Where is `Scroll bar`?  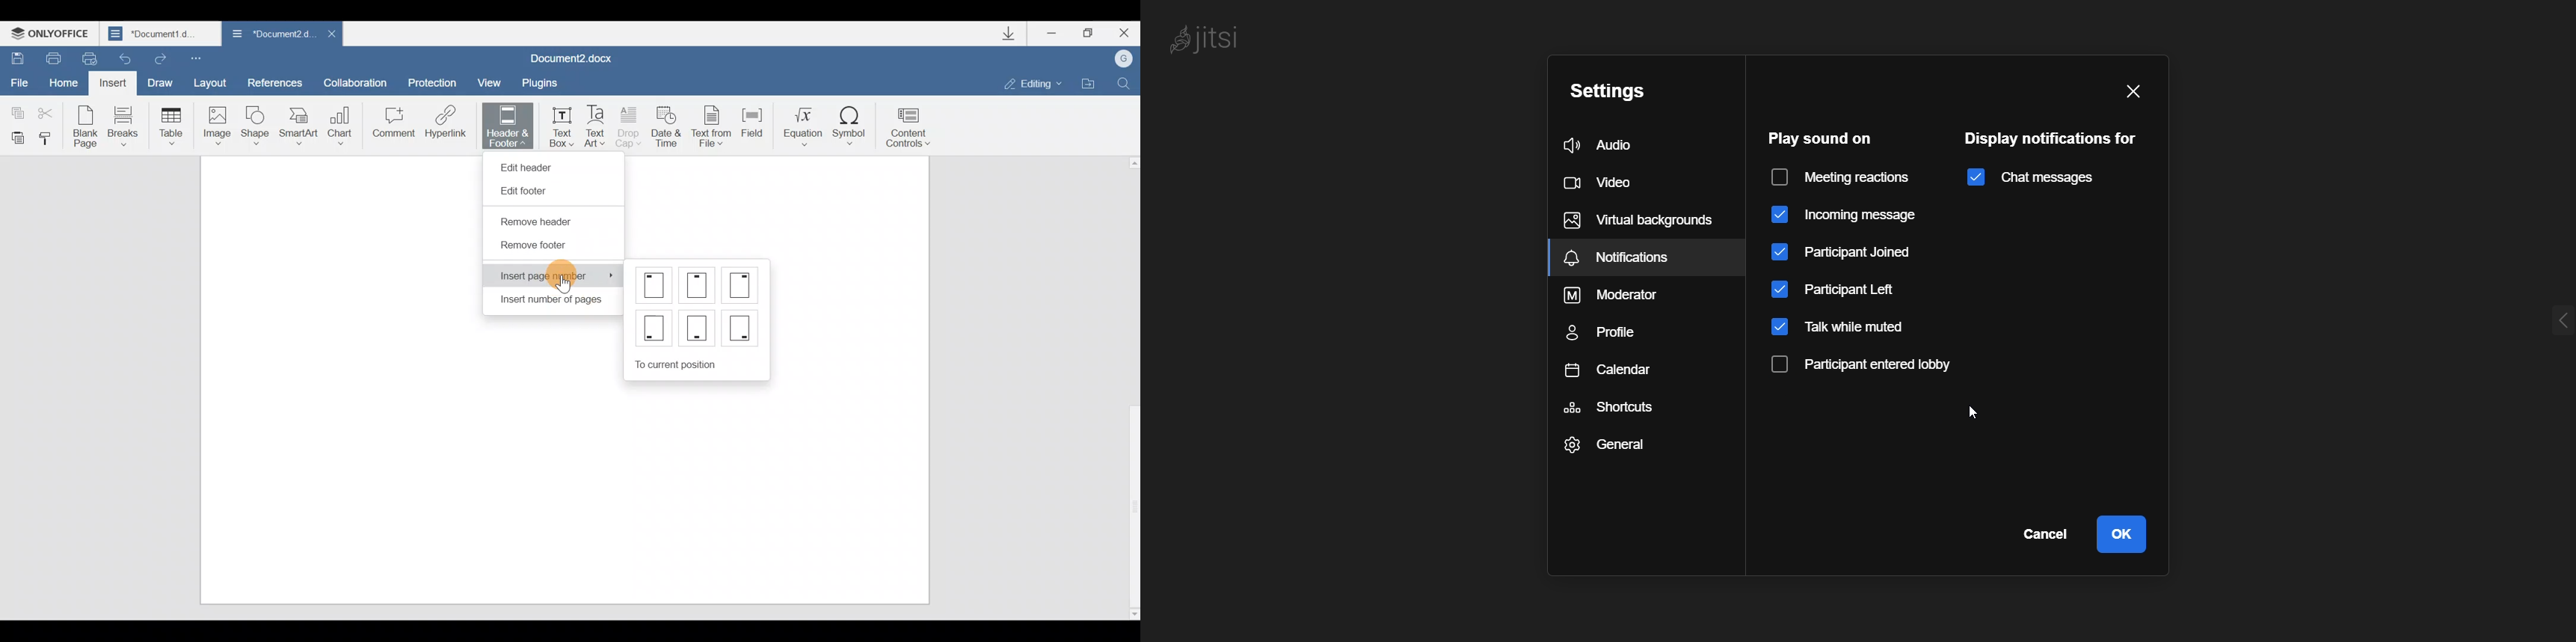 Scroll bar is located at coordinates (1129, 386).